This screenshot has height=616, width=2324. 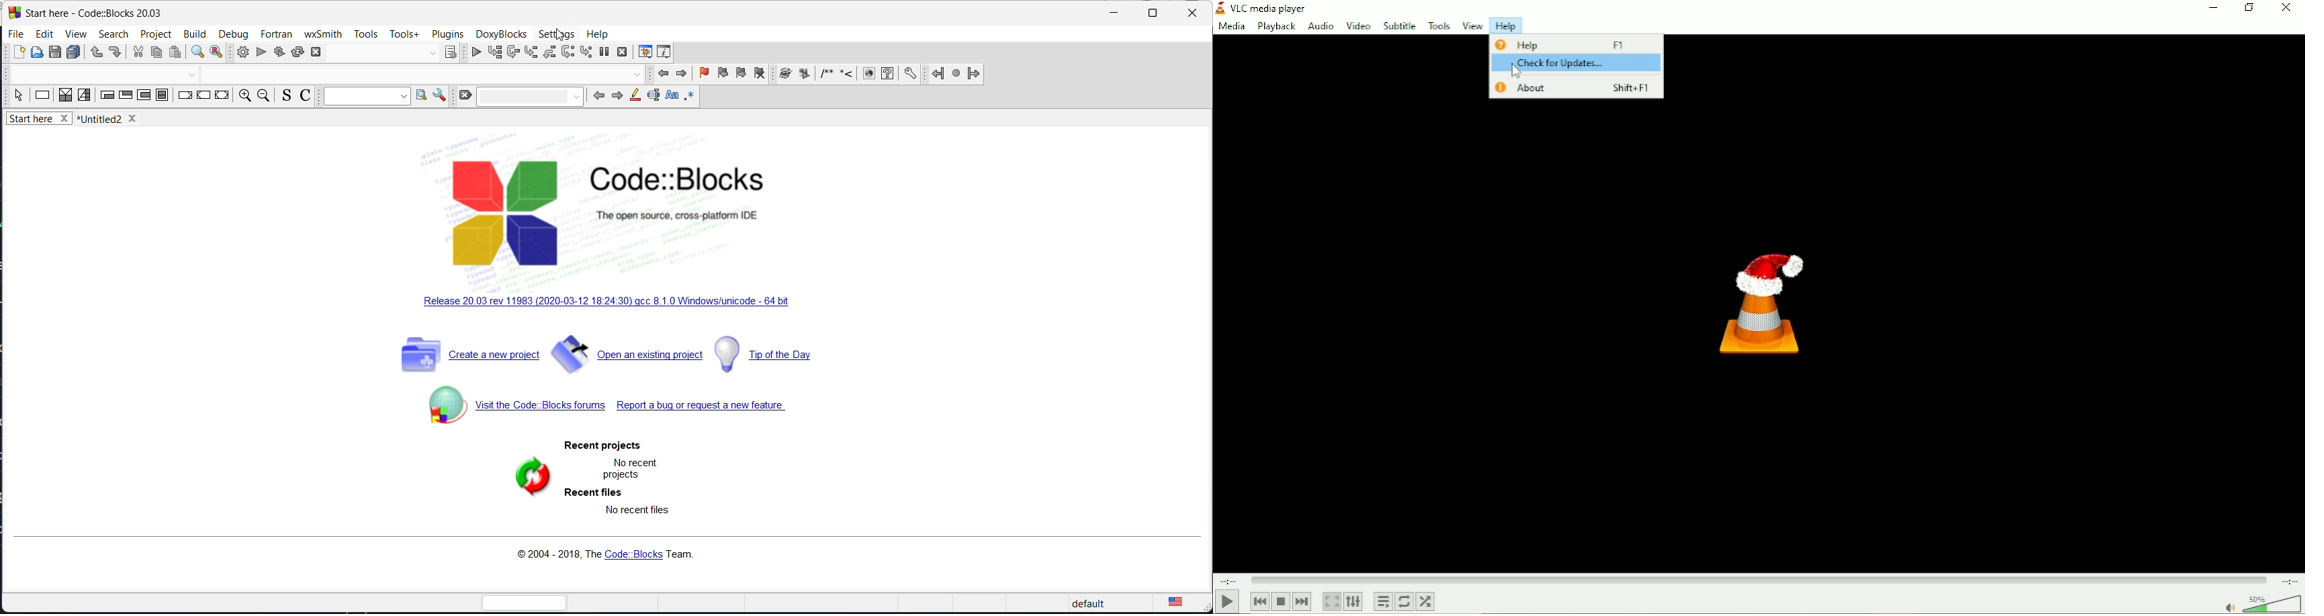 I want to click on jump back, so click(x=935, y=74).